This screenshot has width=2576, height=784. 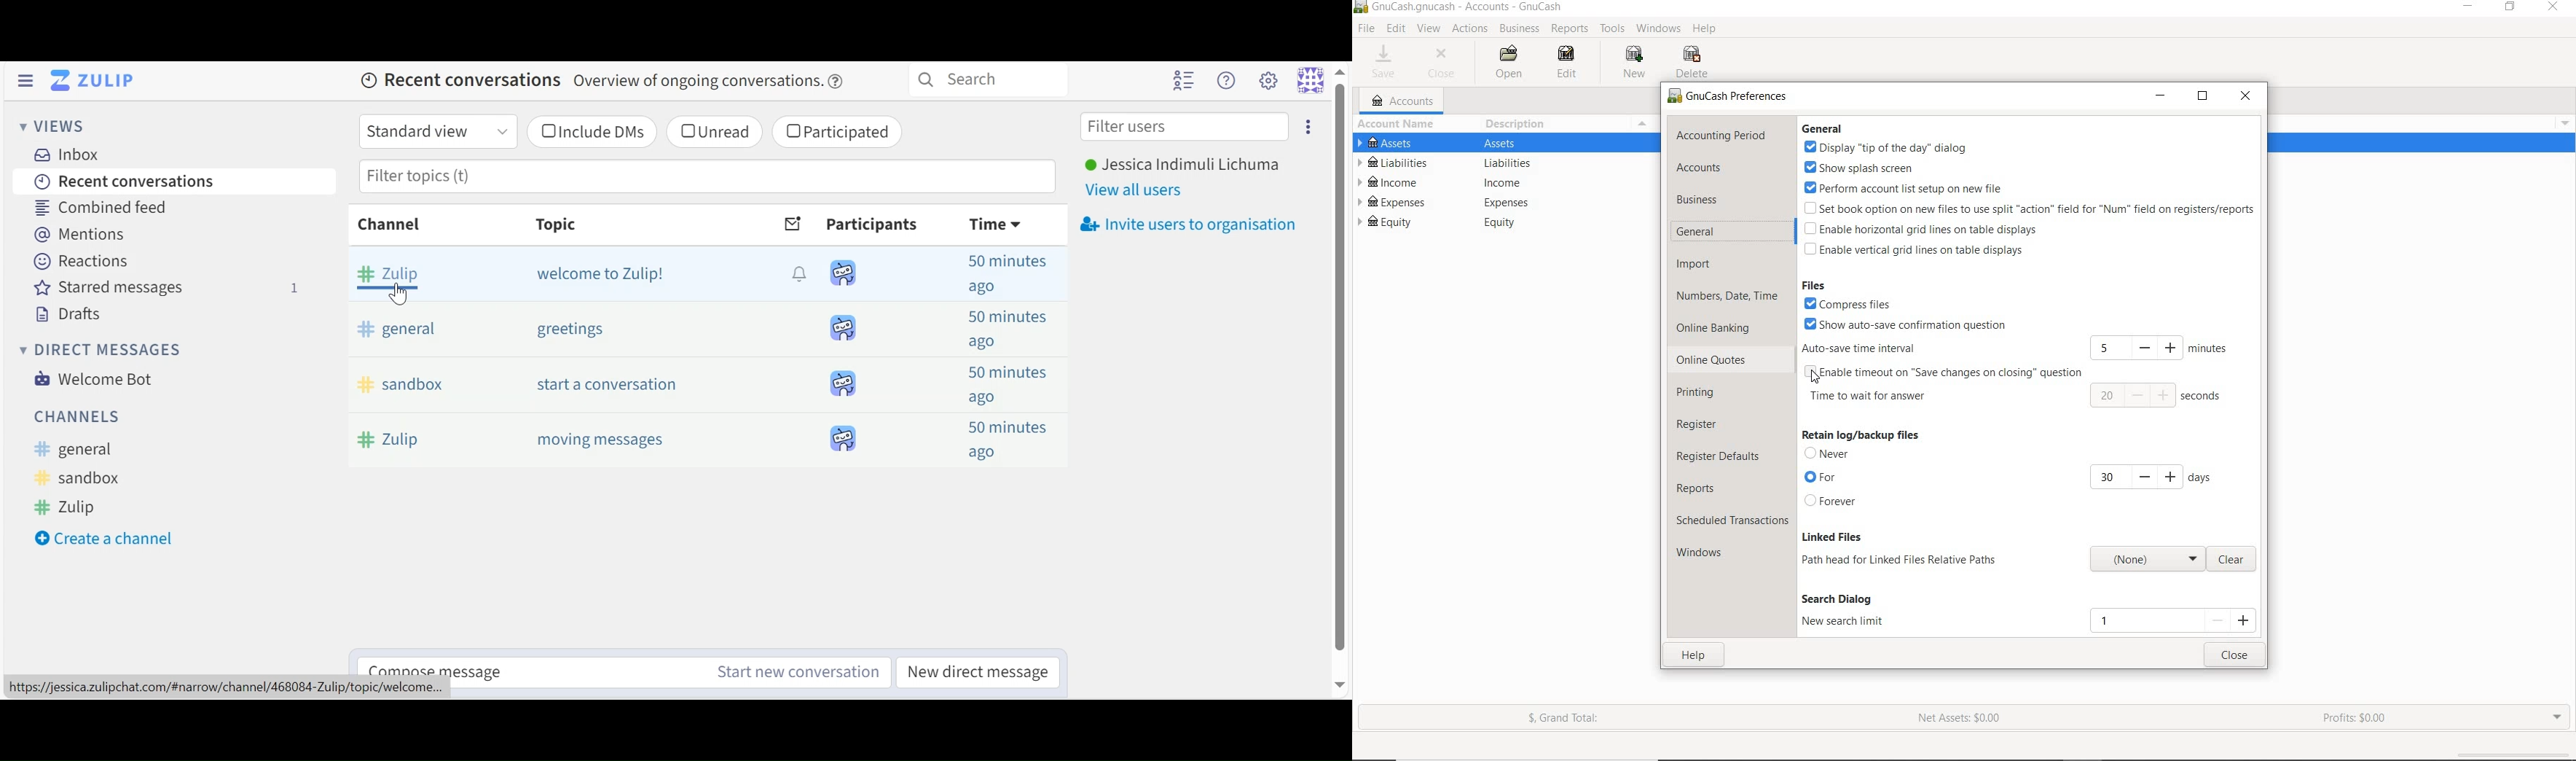 I want to click on Settings menu, so click(x=1271, y=80).